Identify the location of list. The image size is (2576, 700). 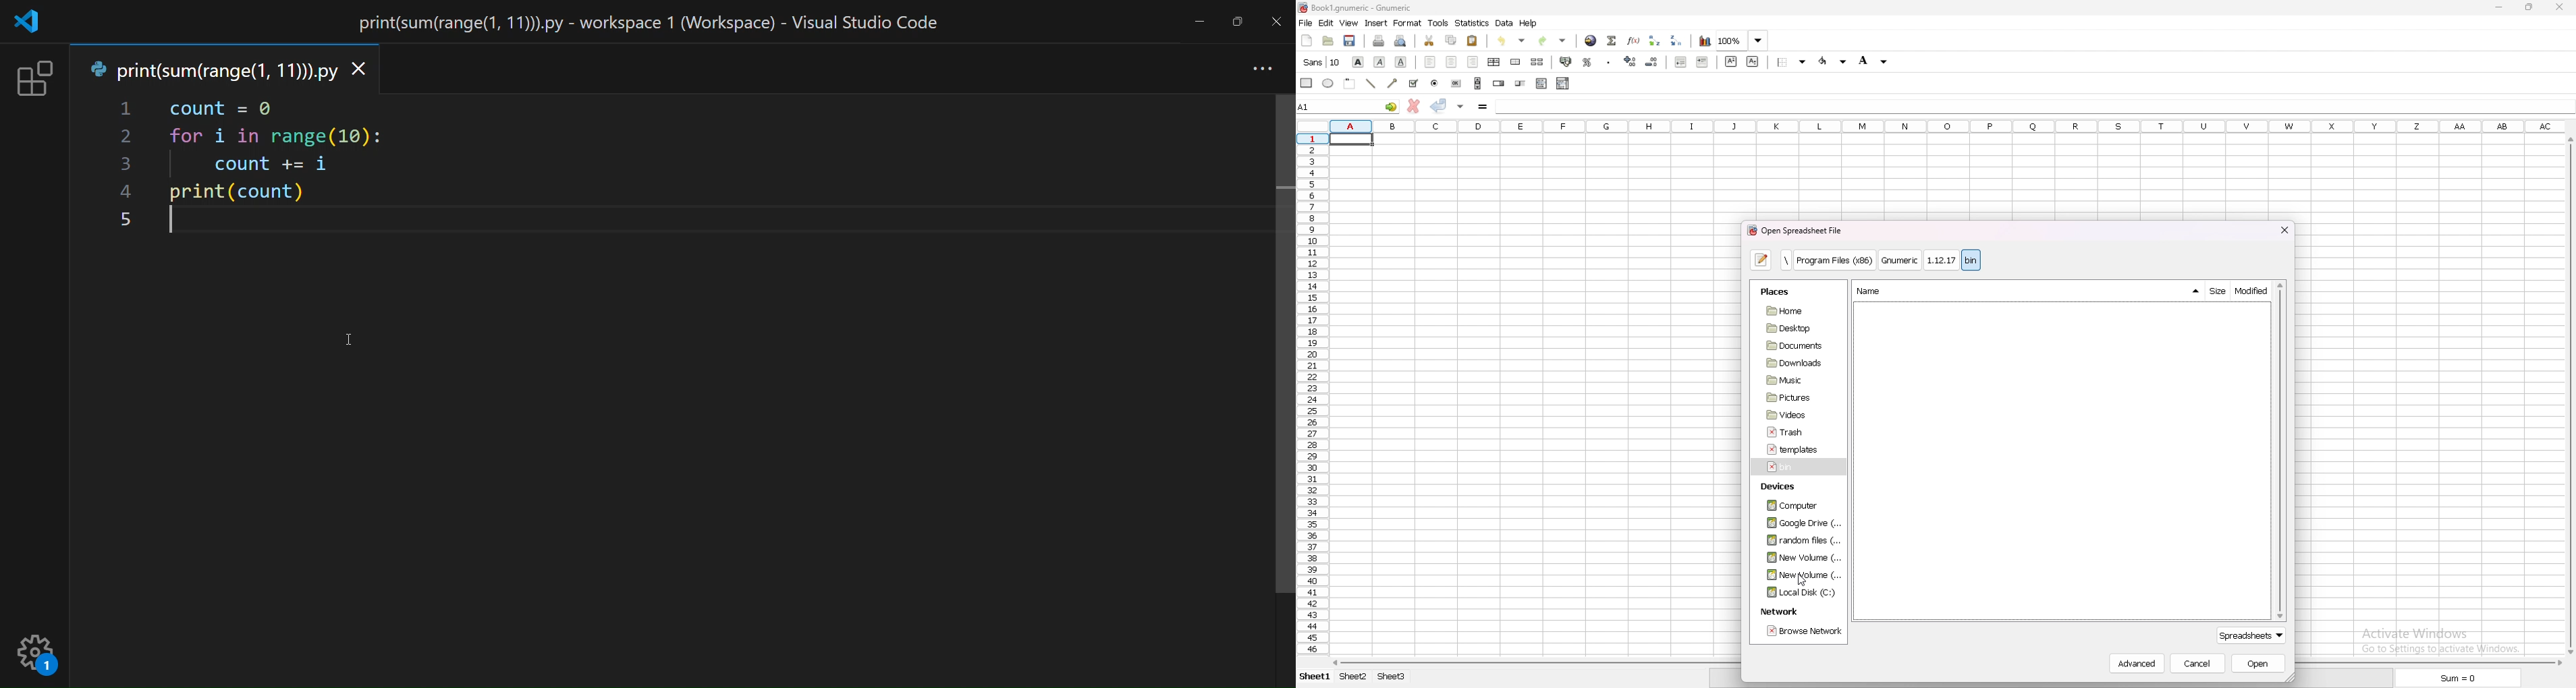
(1541, 84).